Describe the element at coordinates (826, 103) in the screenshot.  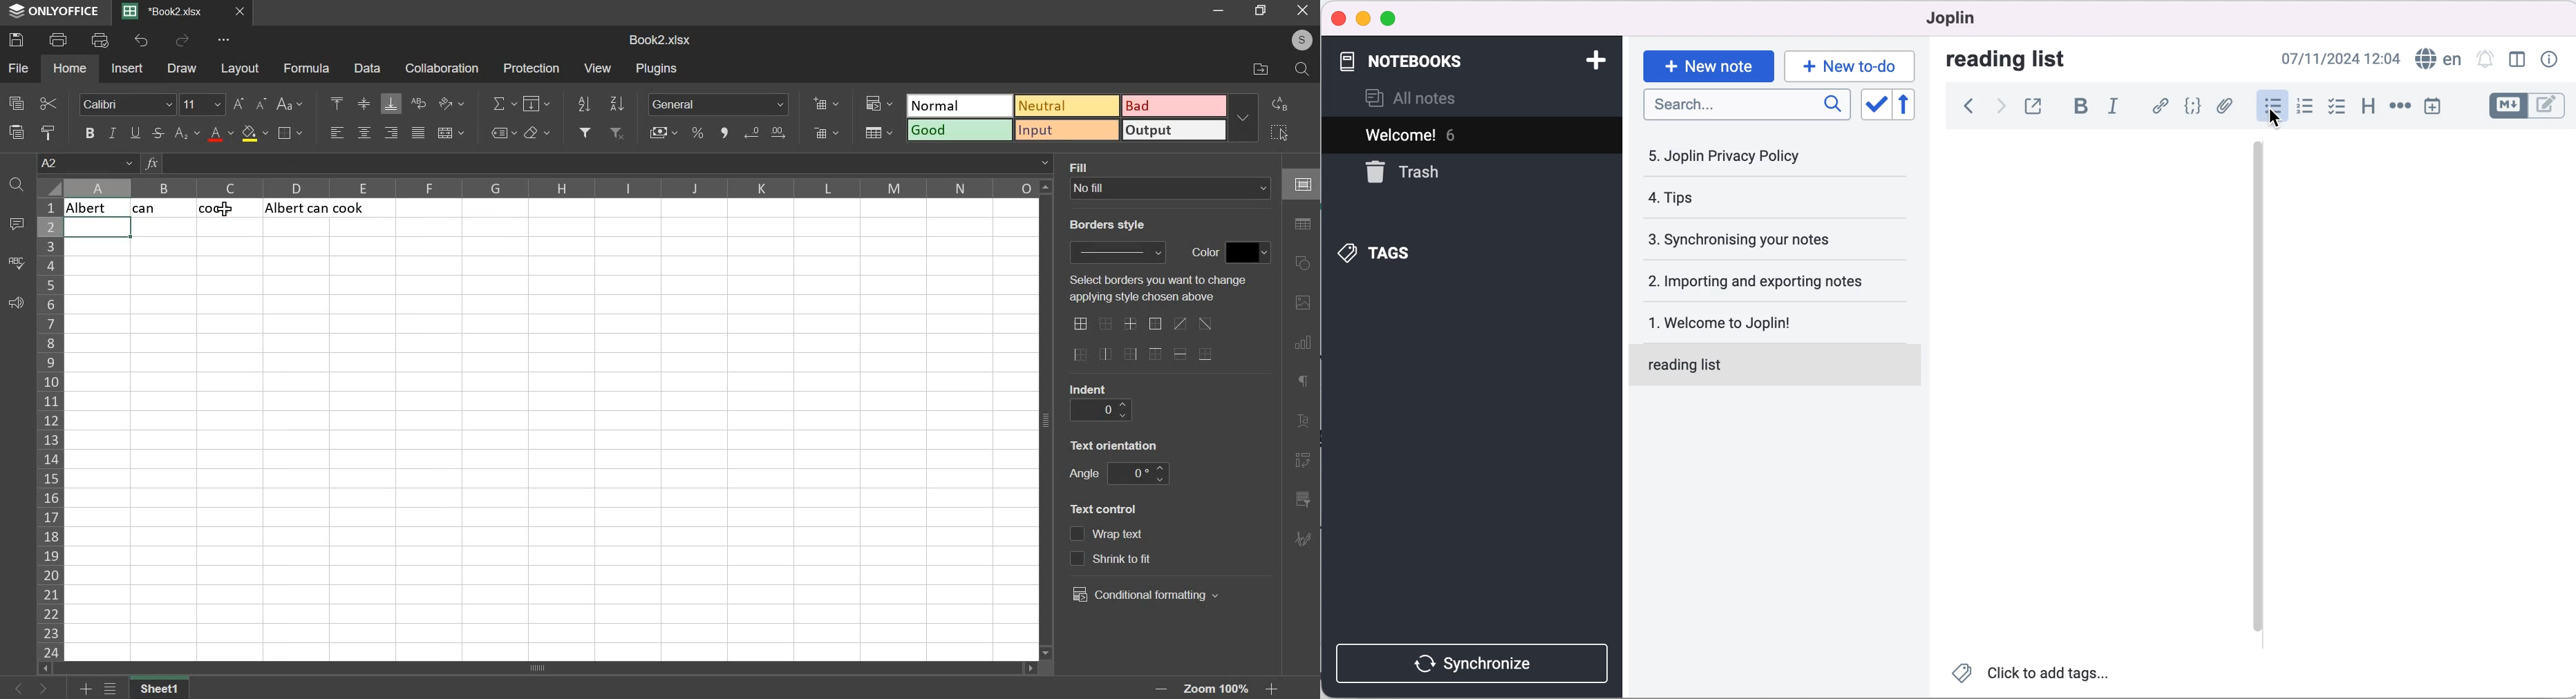
I see `add cells` at that location.